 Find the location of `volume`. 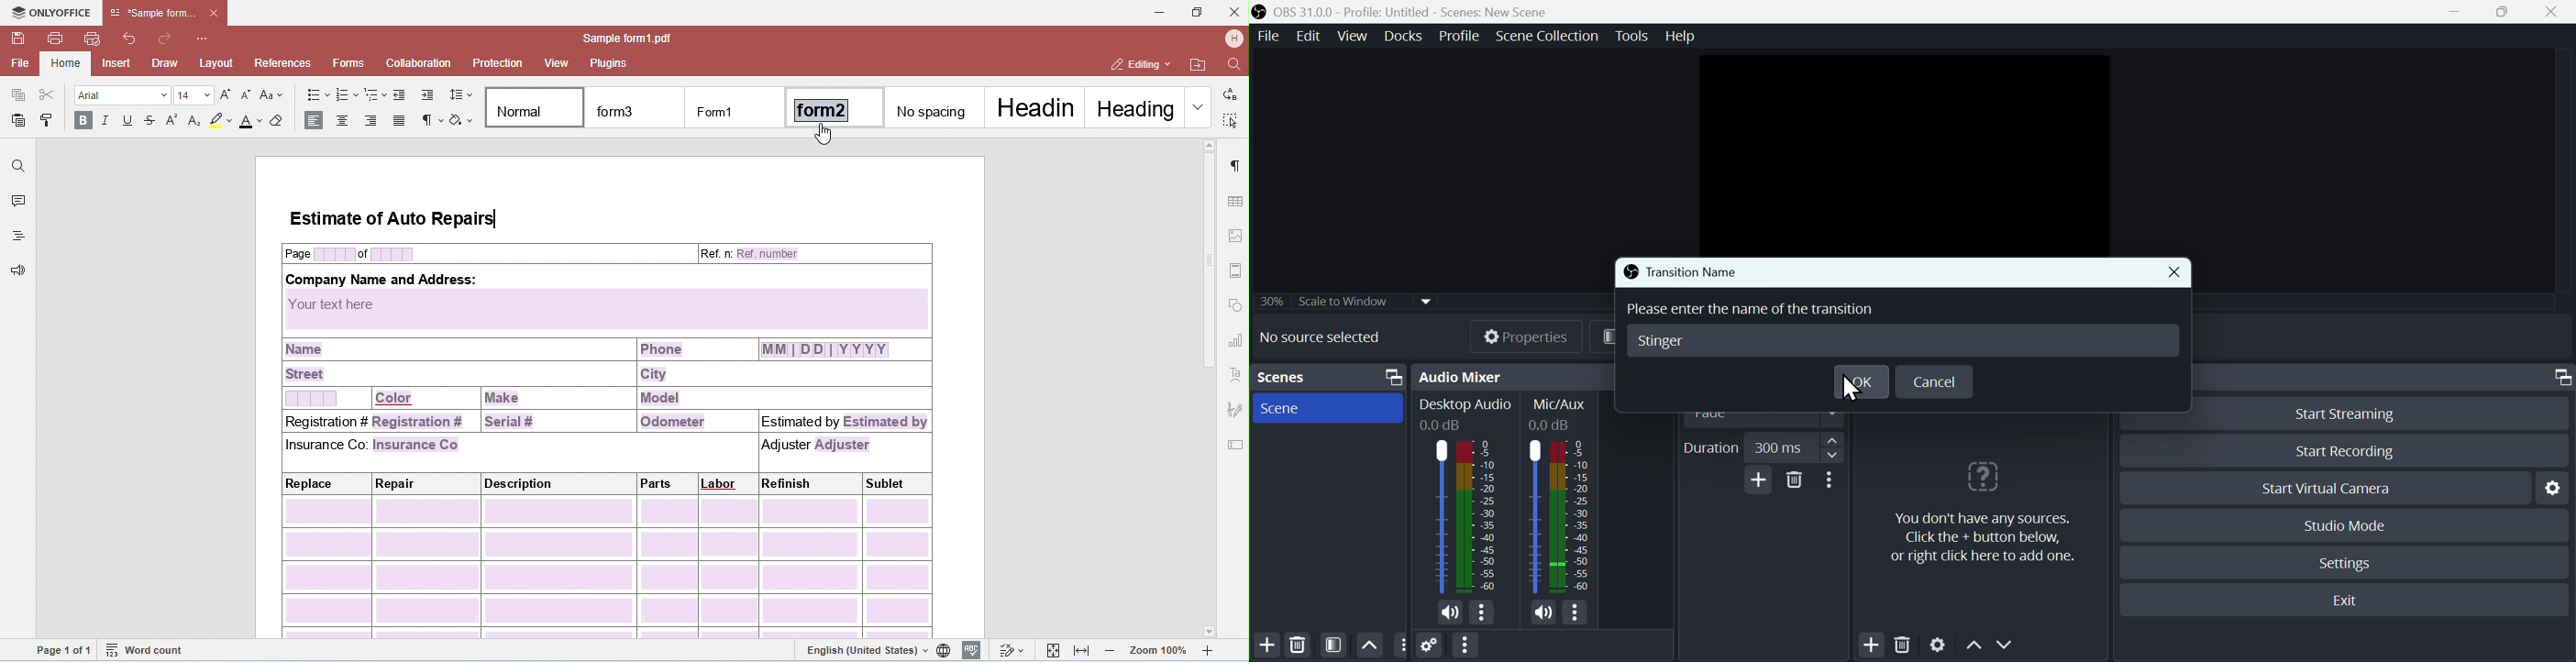

volume is located at coordinates (1546, 614).